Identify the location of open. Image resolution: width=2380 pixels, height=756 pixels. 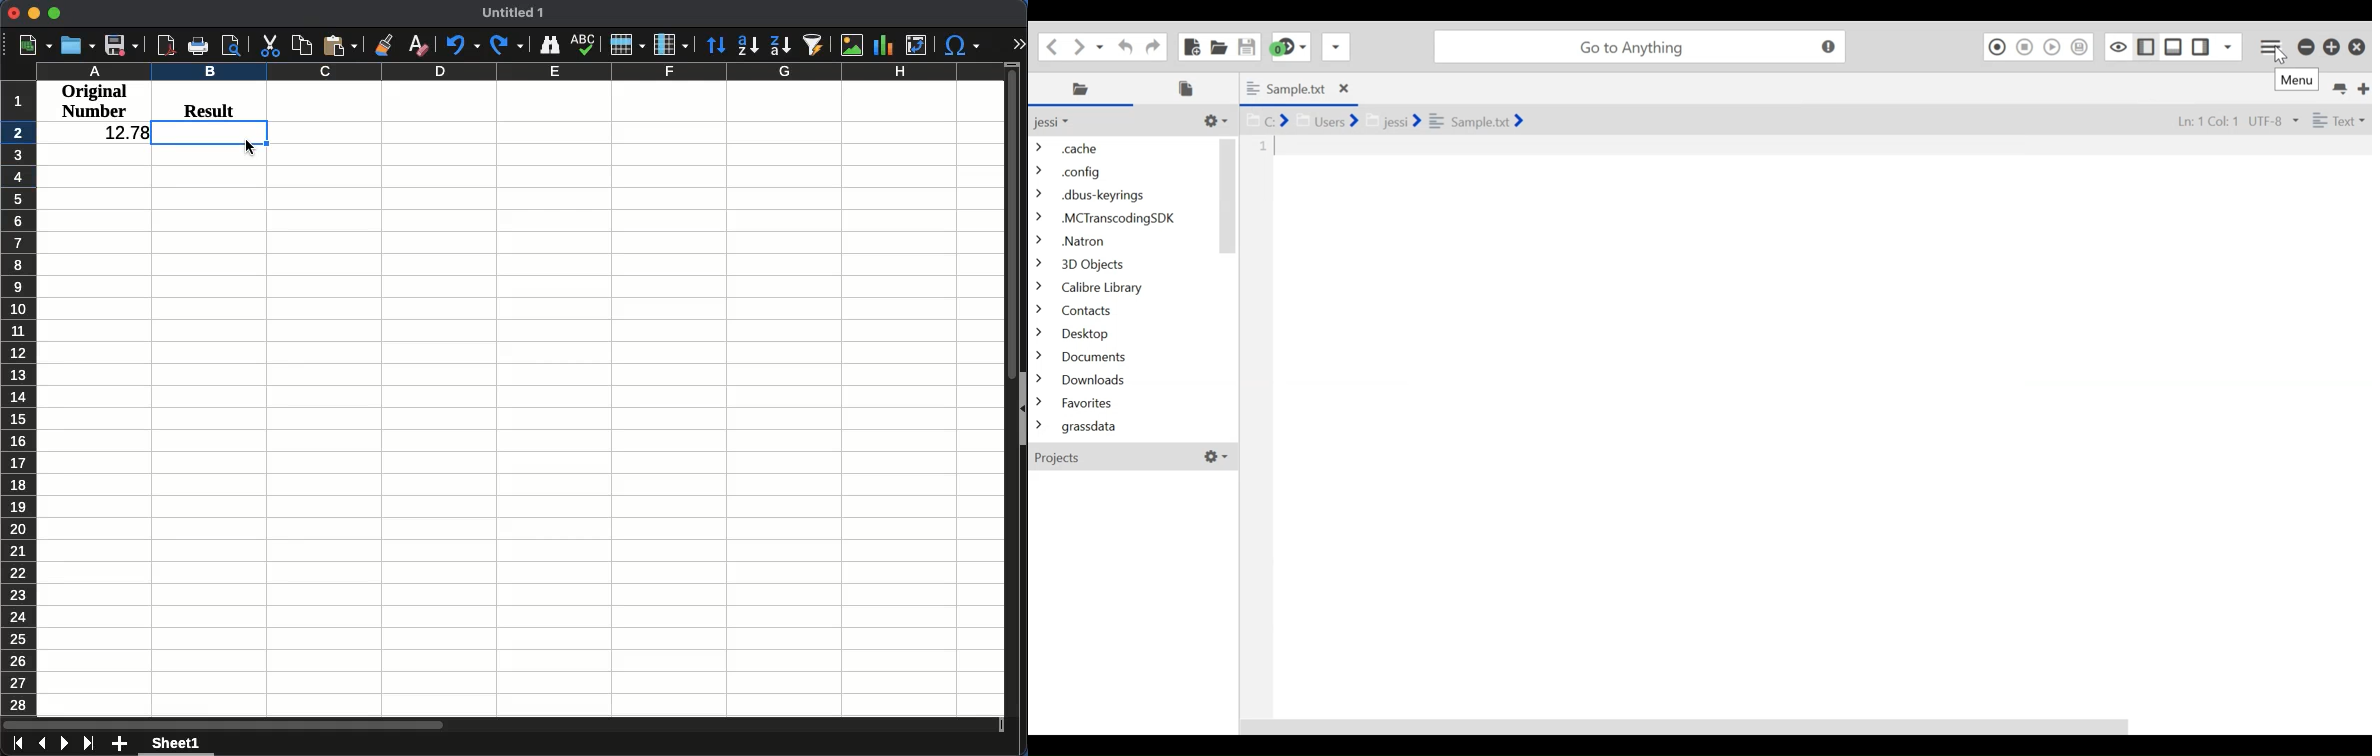
(80, 45).